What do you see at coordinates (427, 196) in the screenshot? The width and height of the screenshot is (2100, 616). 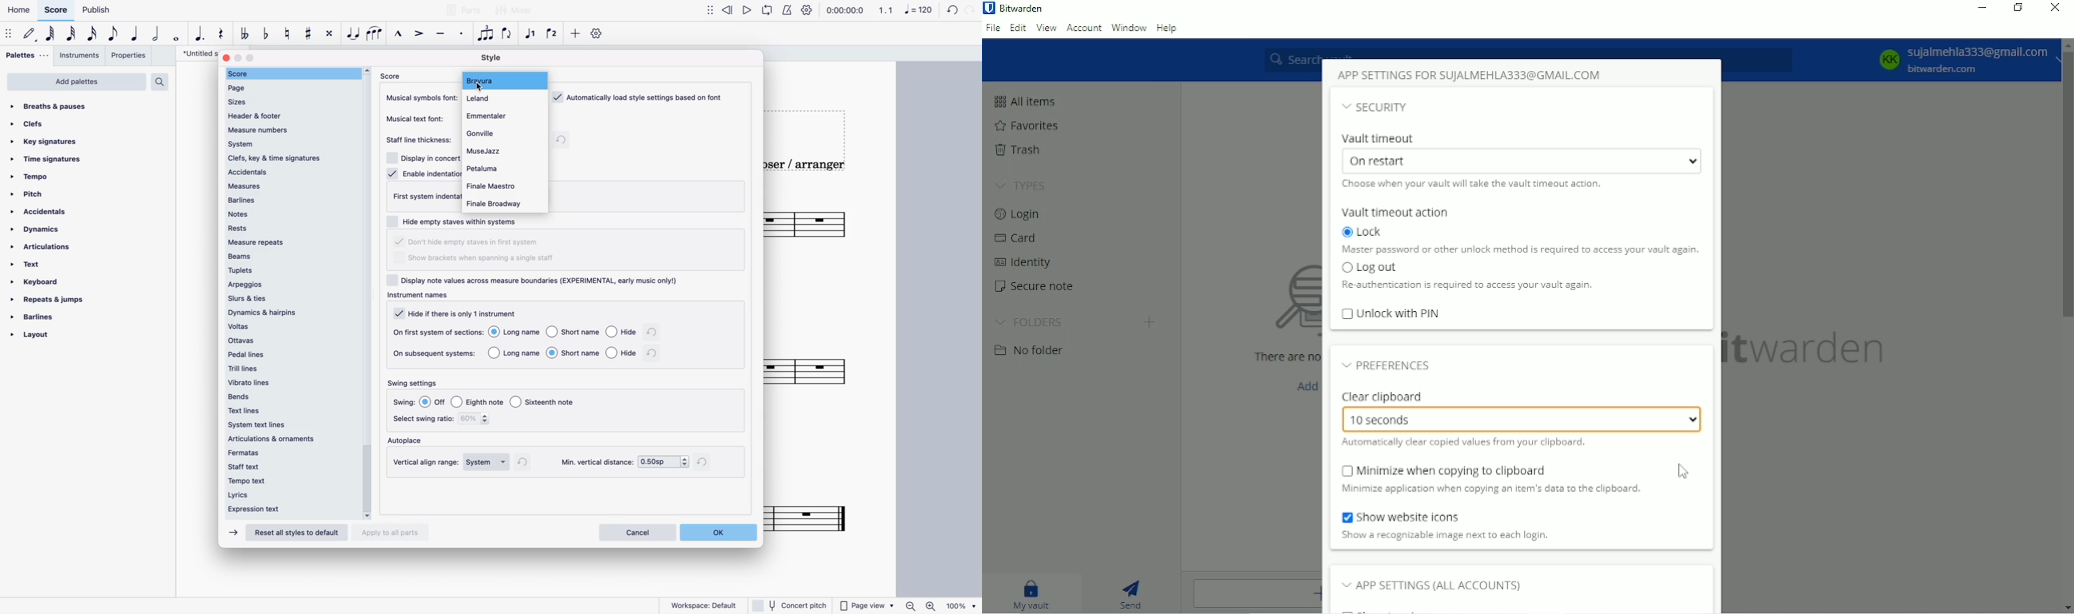 I see `first system indentation` at bounding box center [427, 196].